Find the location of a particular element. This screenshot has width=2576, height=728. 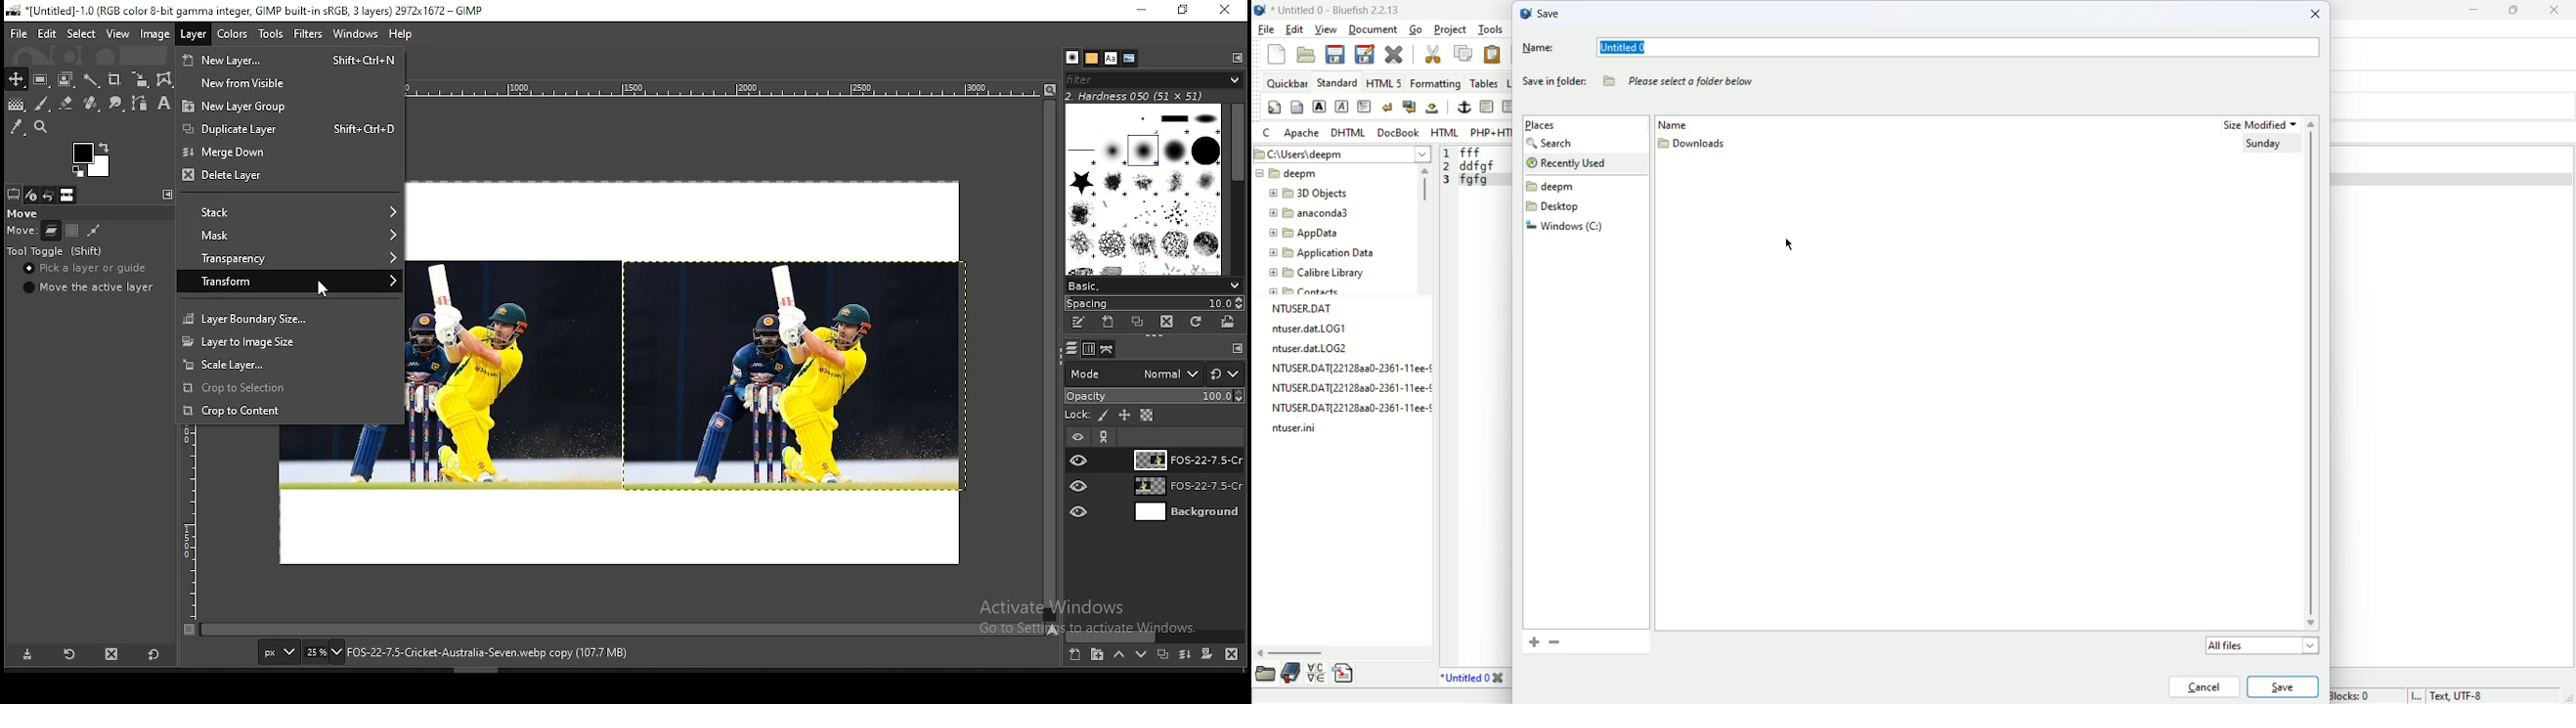

horizontal rule is located at coordinates (1485, 107).